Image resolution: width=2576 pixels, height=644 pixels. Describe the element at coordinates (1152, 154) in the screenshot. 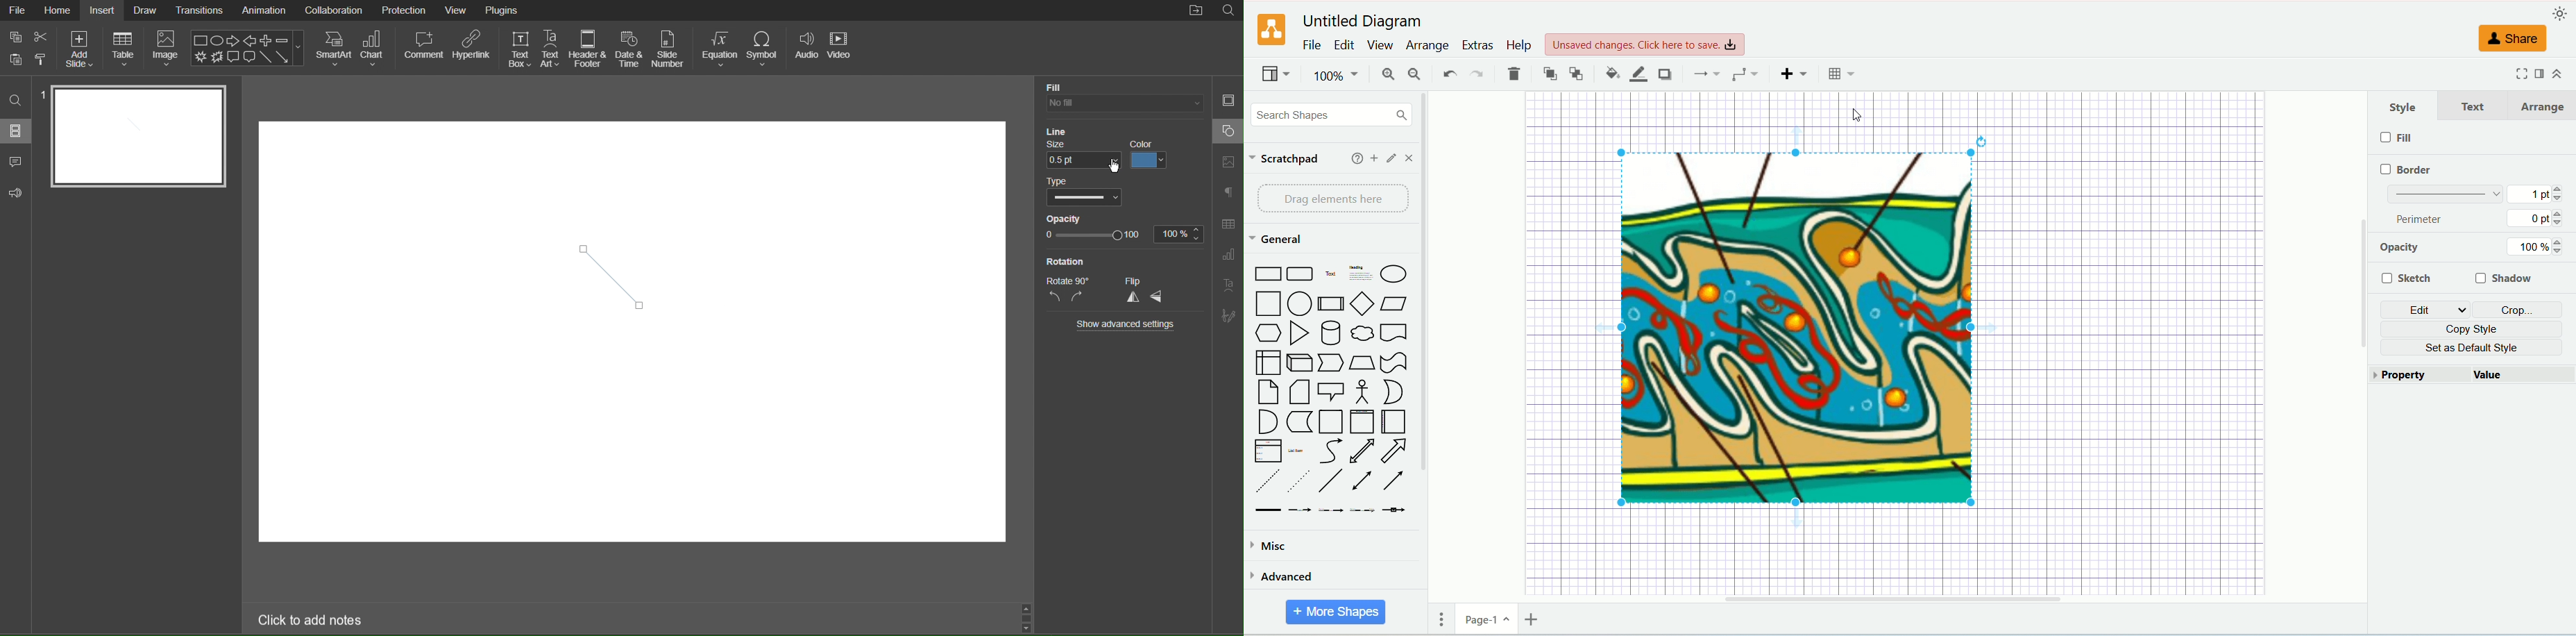

I see `Color` at that location.